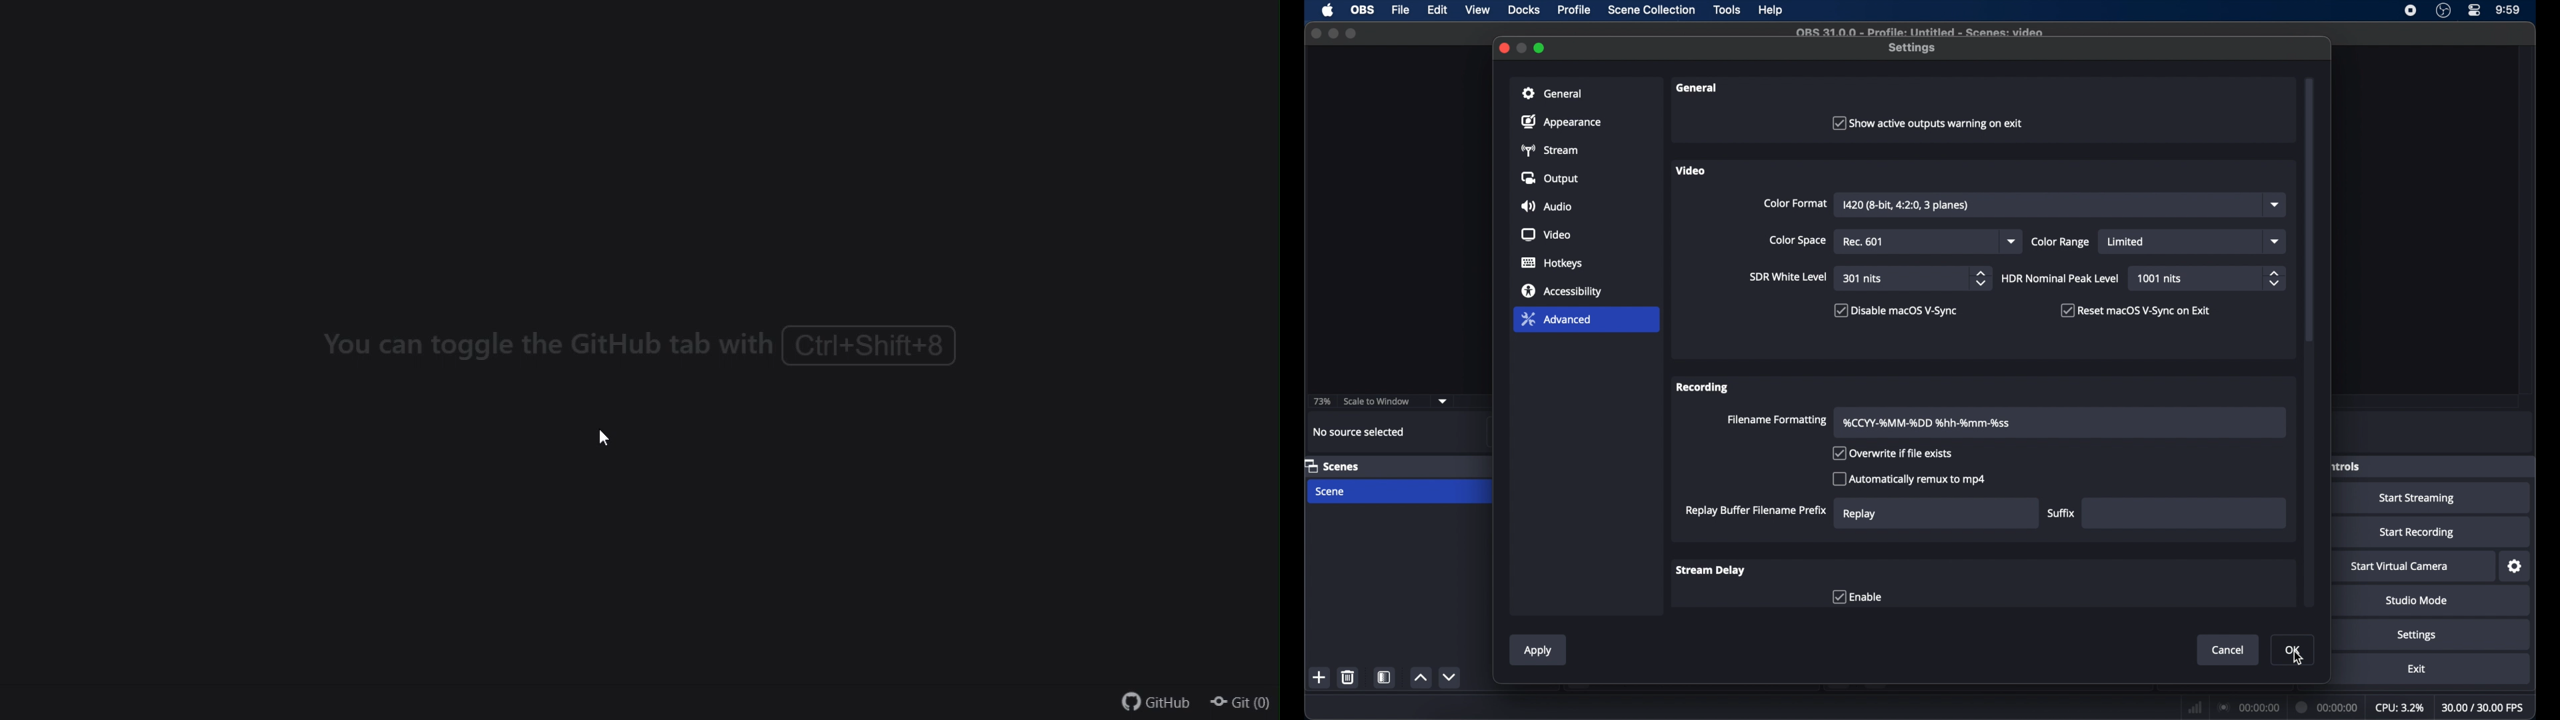 The height and width of the screenshot is (728, 2576). Describe the element at coordinates (1927, 423) in the screenshot. I see `filename ` at that location.